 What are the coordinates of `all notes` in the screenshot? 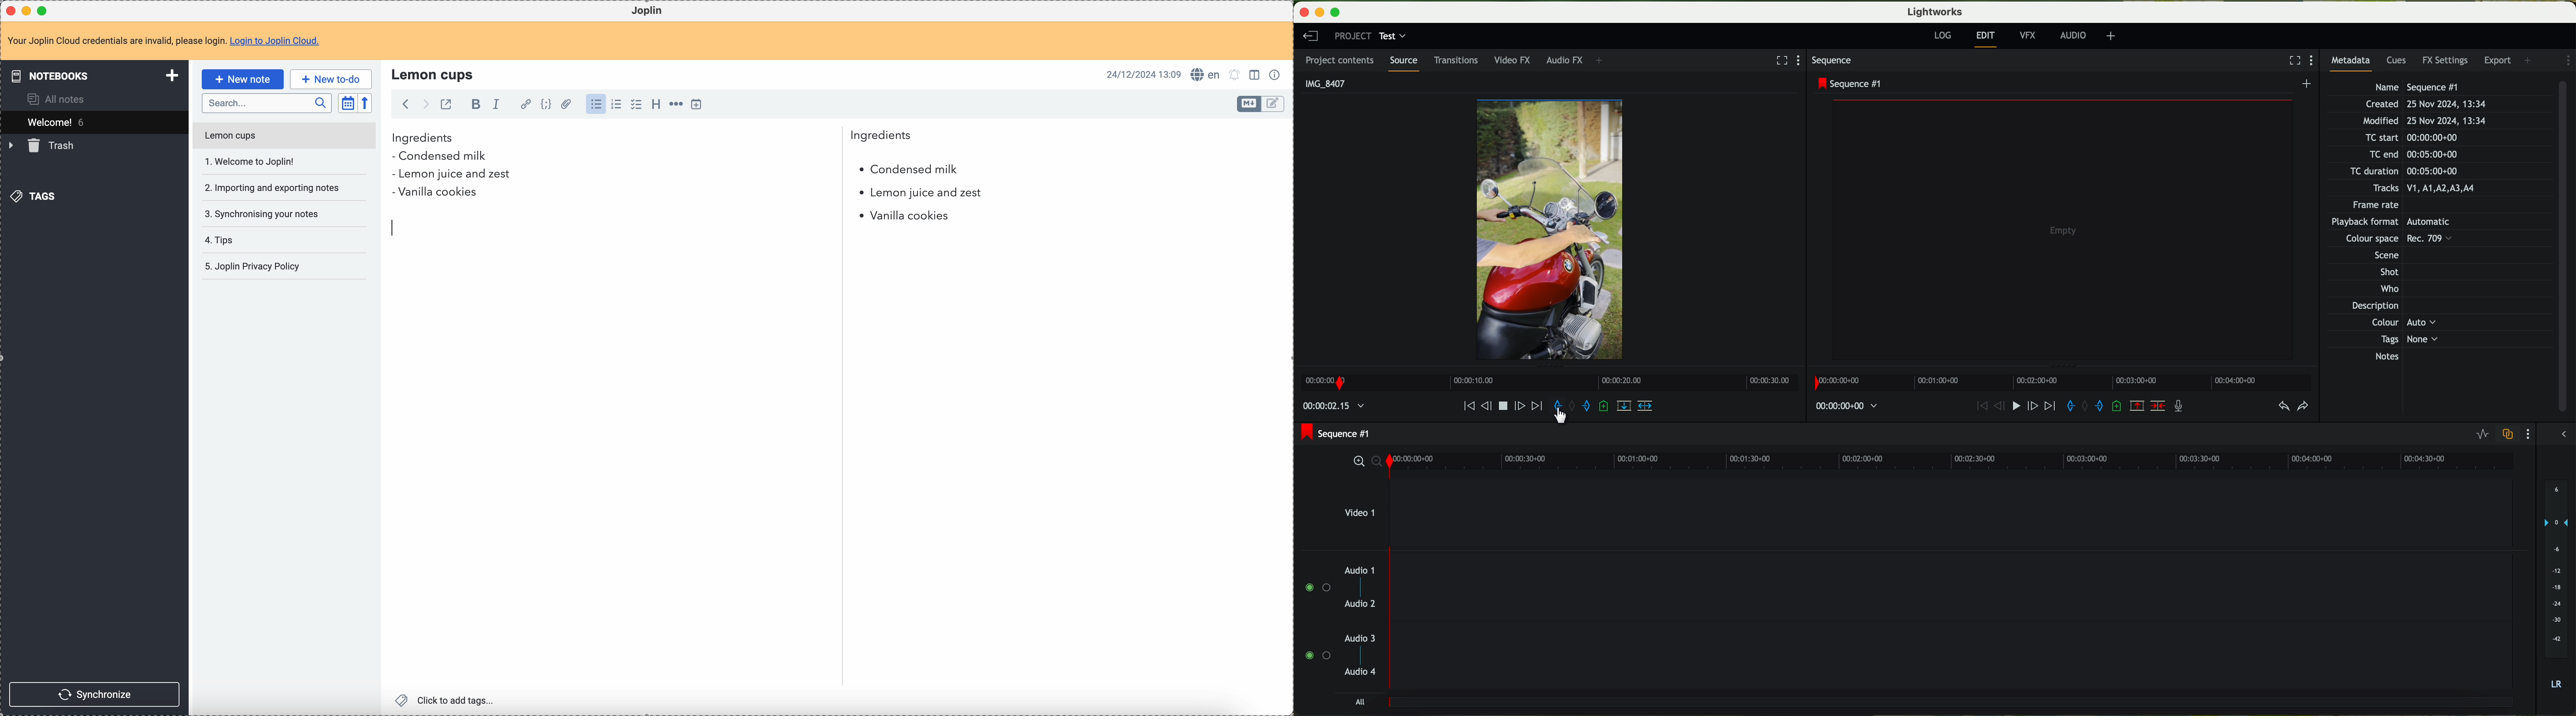 It's located at (59, 98).